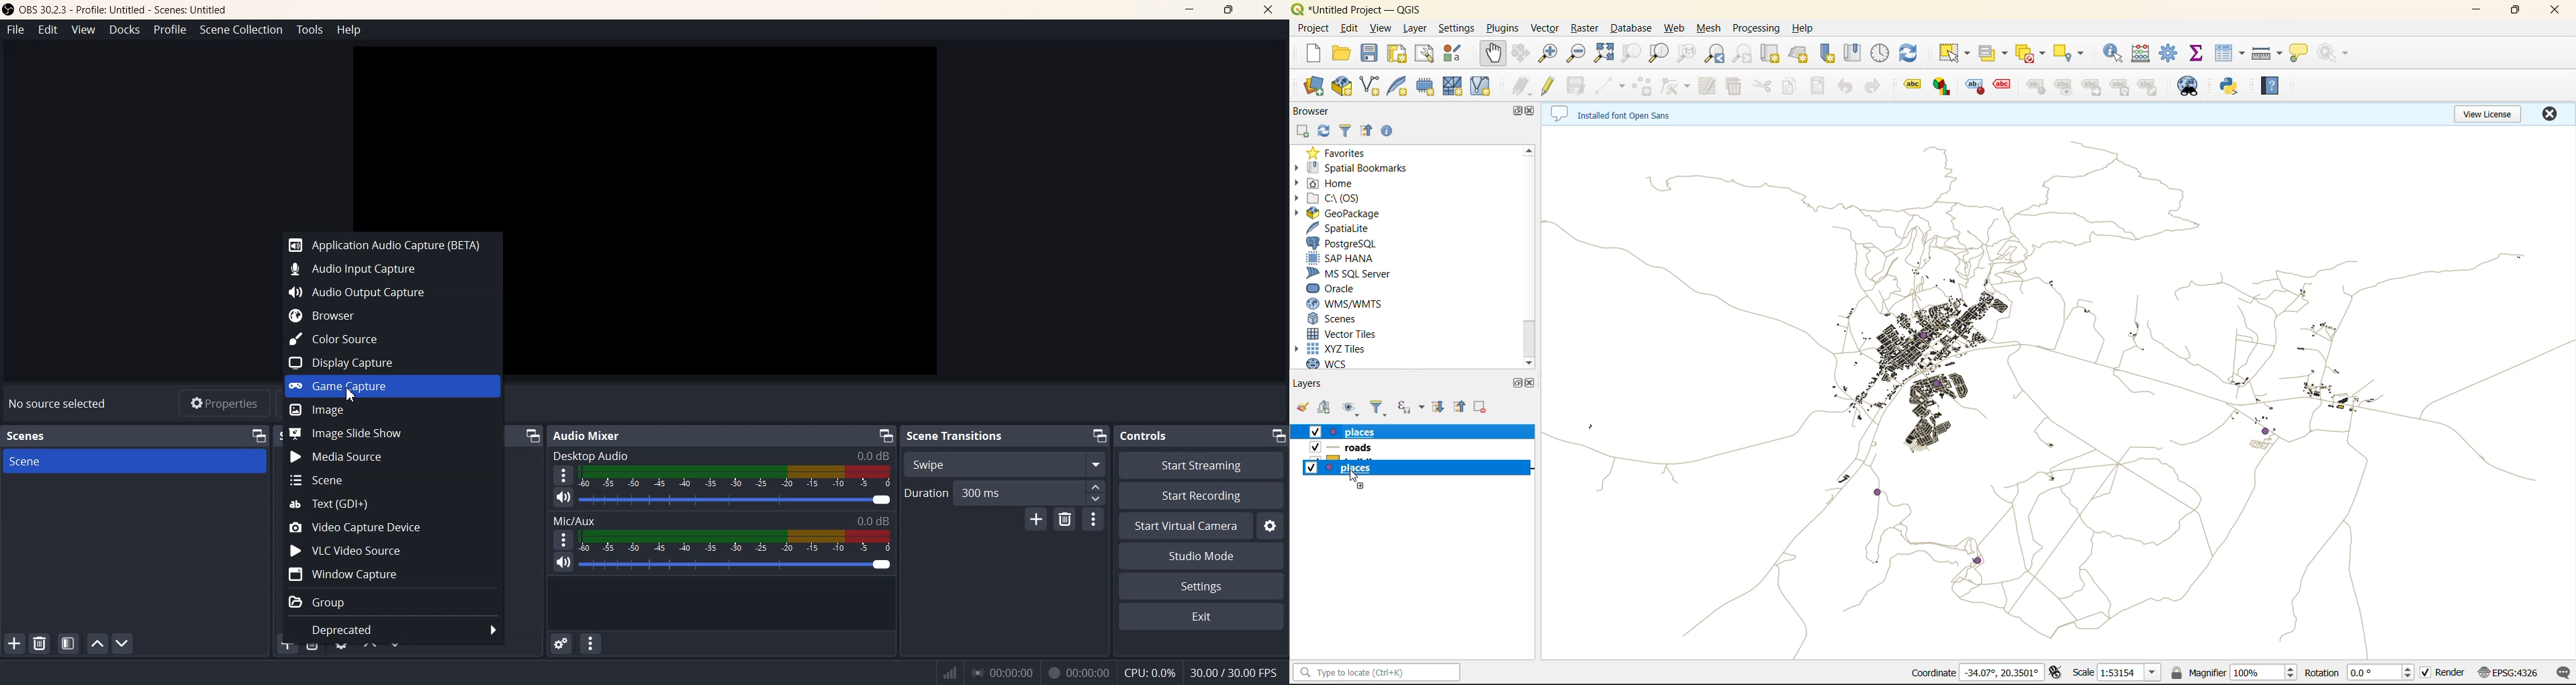 This screenshot has height=700, width=2576. Describe the element at coordinates (68, 643) in the screenshot. I see `Open Scene Filter` at that location.